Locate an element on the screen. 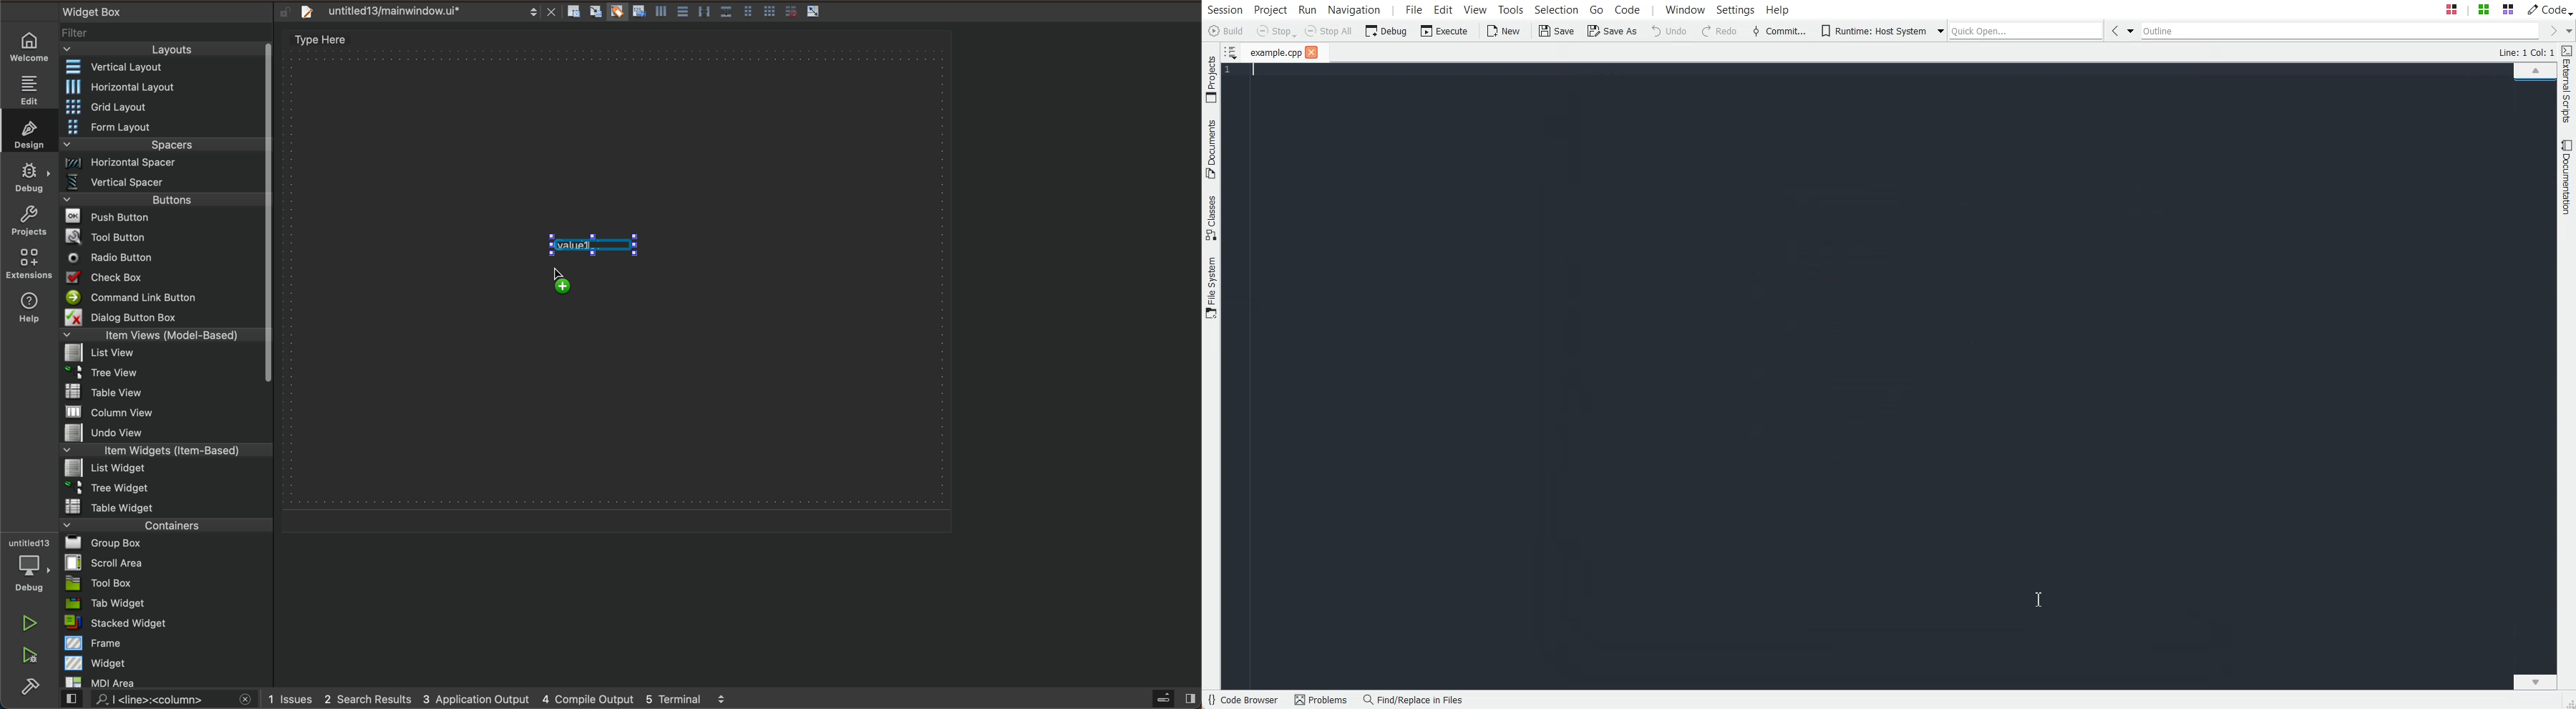  list view is located at coordinates (160, 356).